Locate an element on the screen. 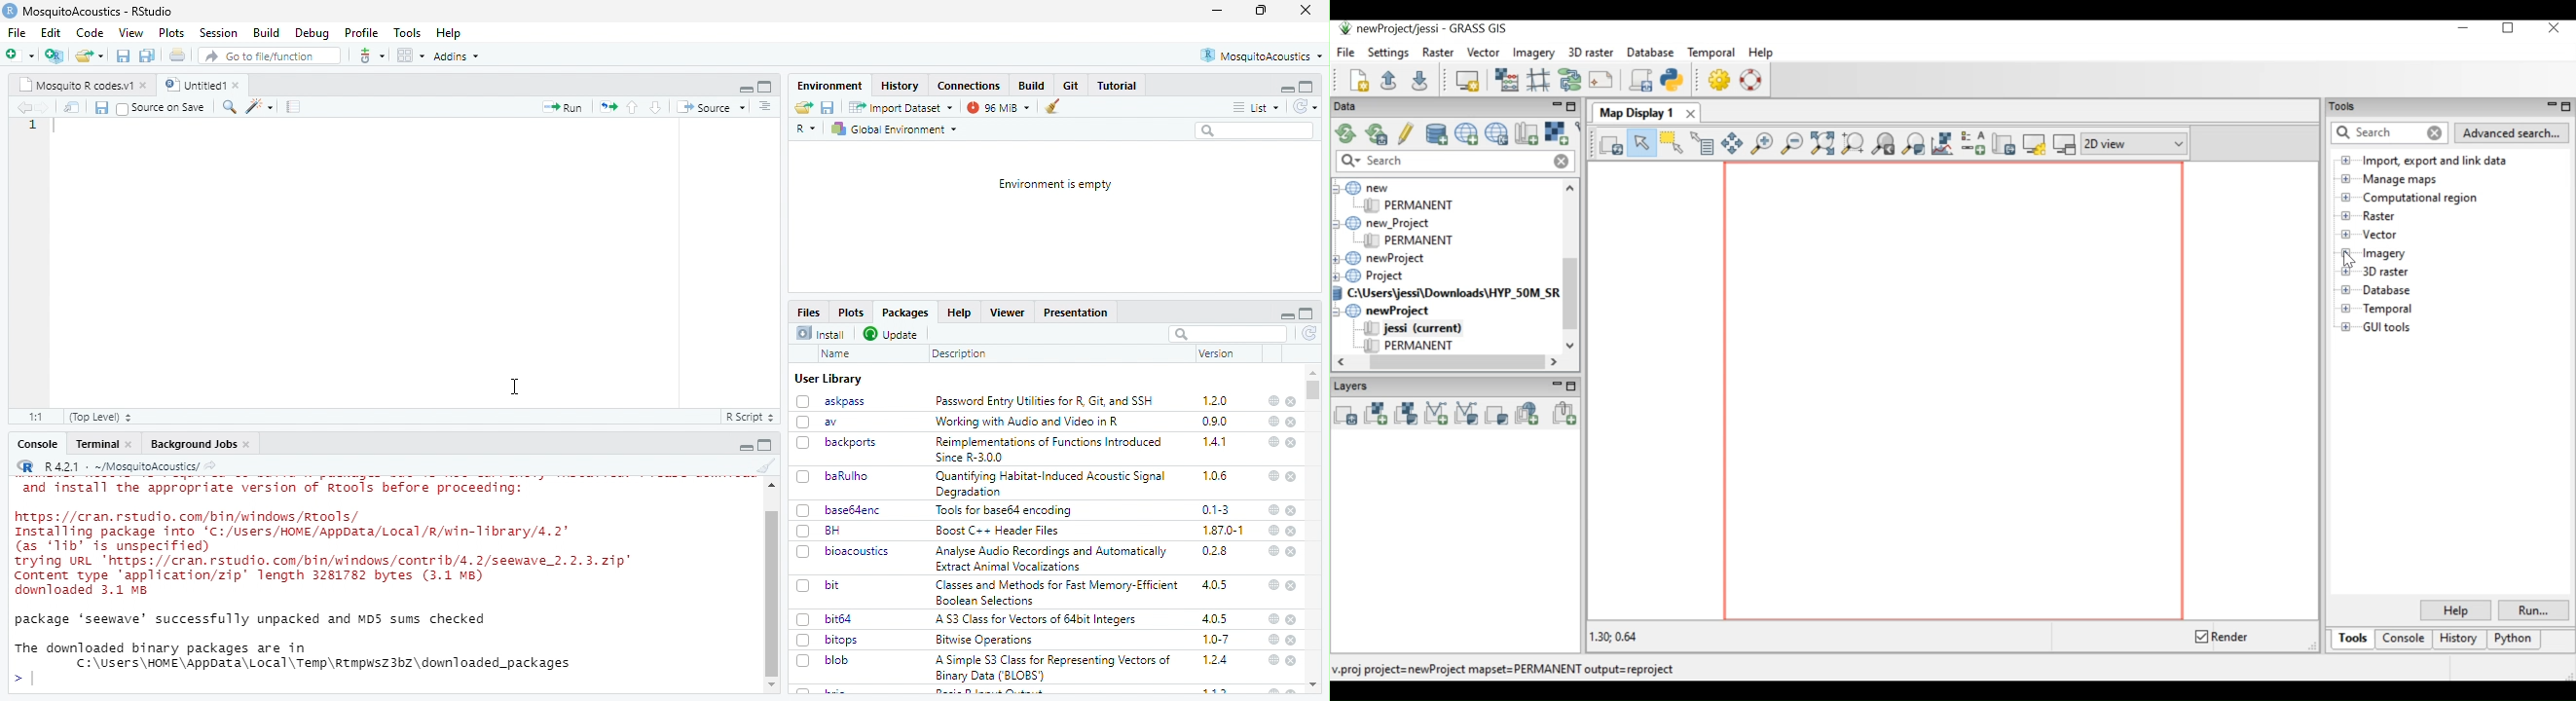 The height and width of the screenshot is (728, 2576). close is located at coordinates (247, 445).